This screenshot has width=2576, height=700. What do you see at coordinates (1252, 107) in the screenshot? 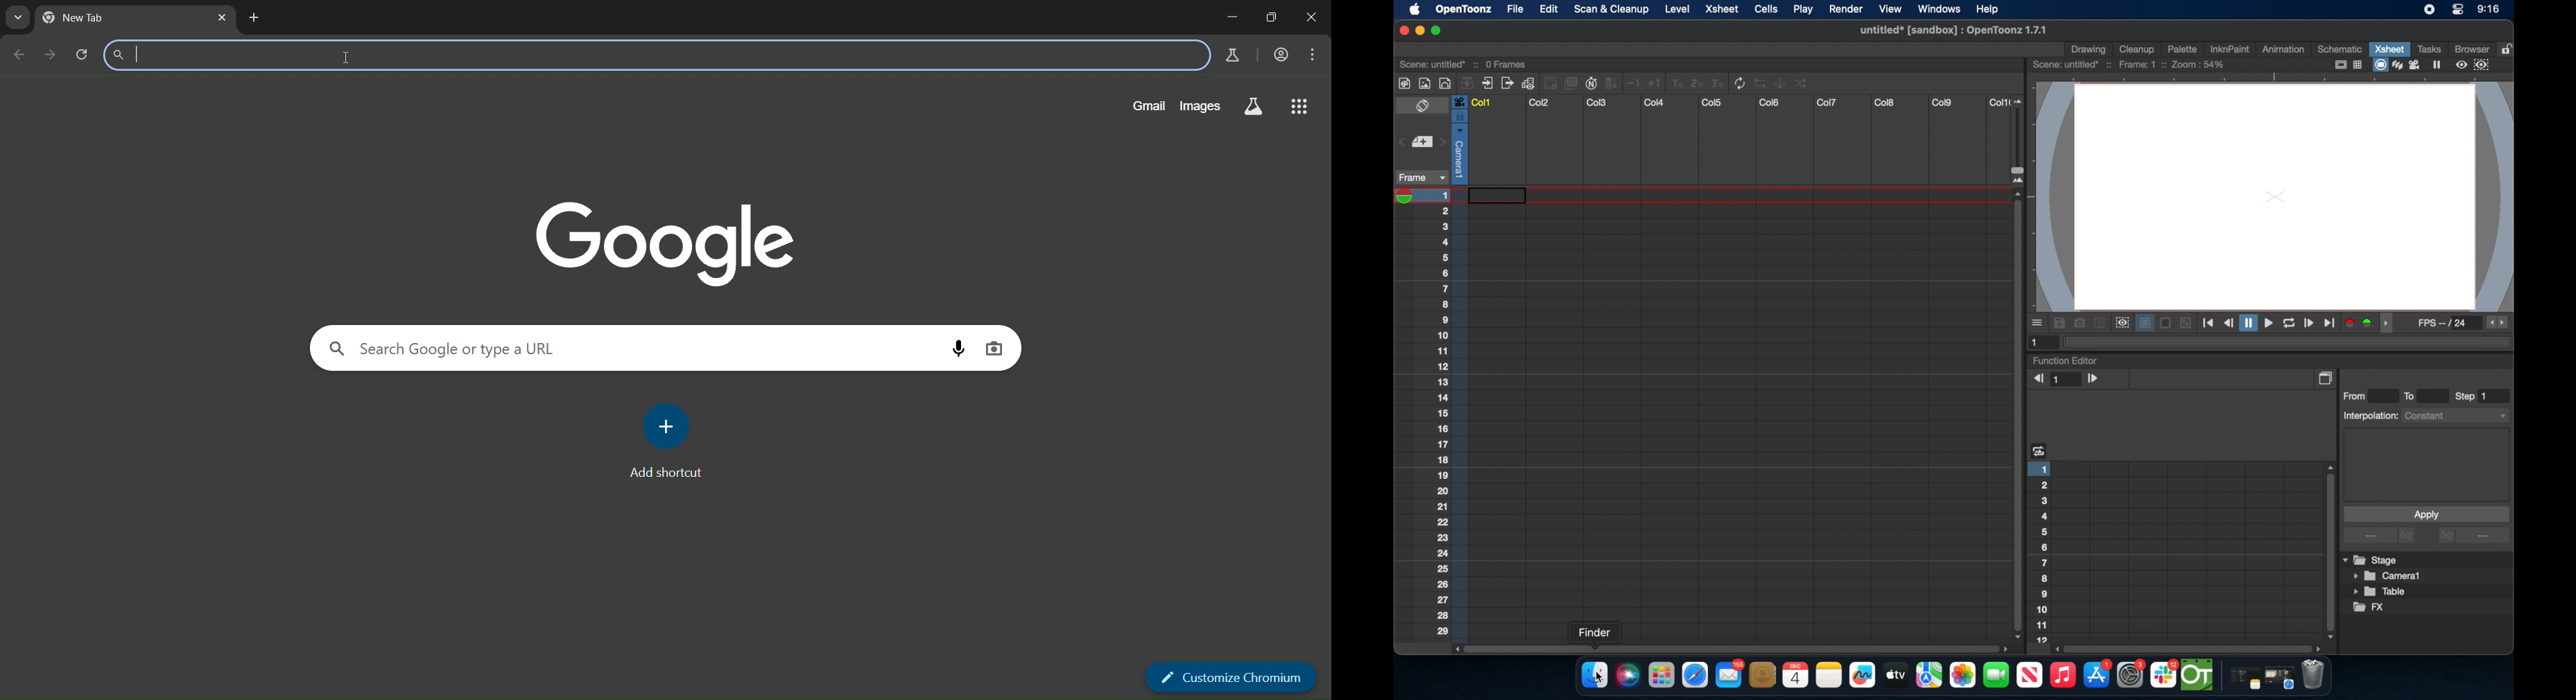
I see `search labs` at bounding box center [1252, 107].